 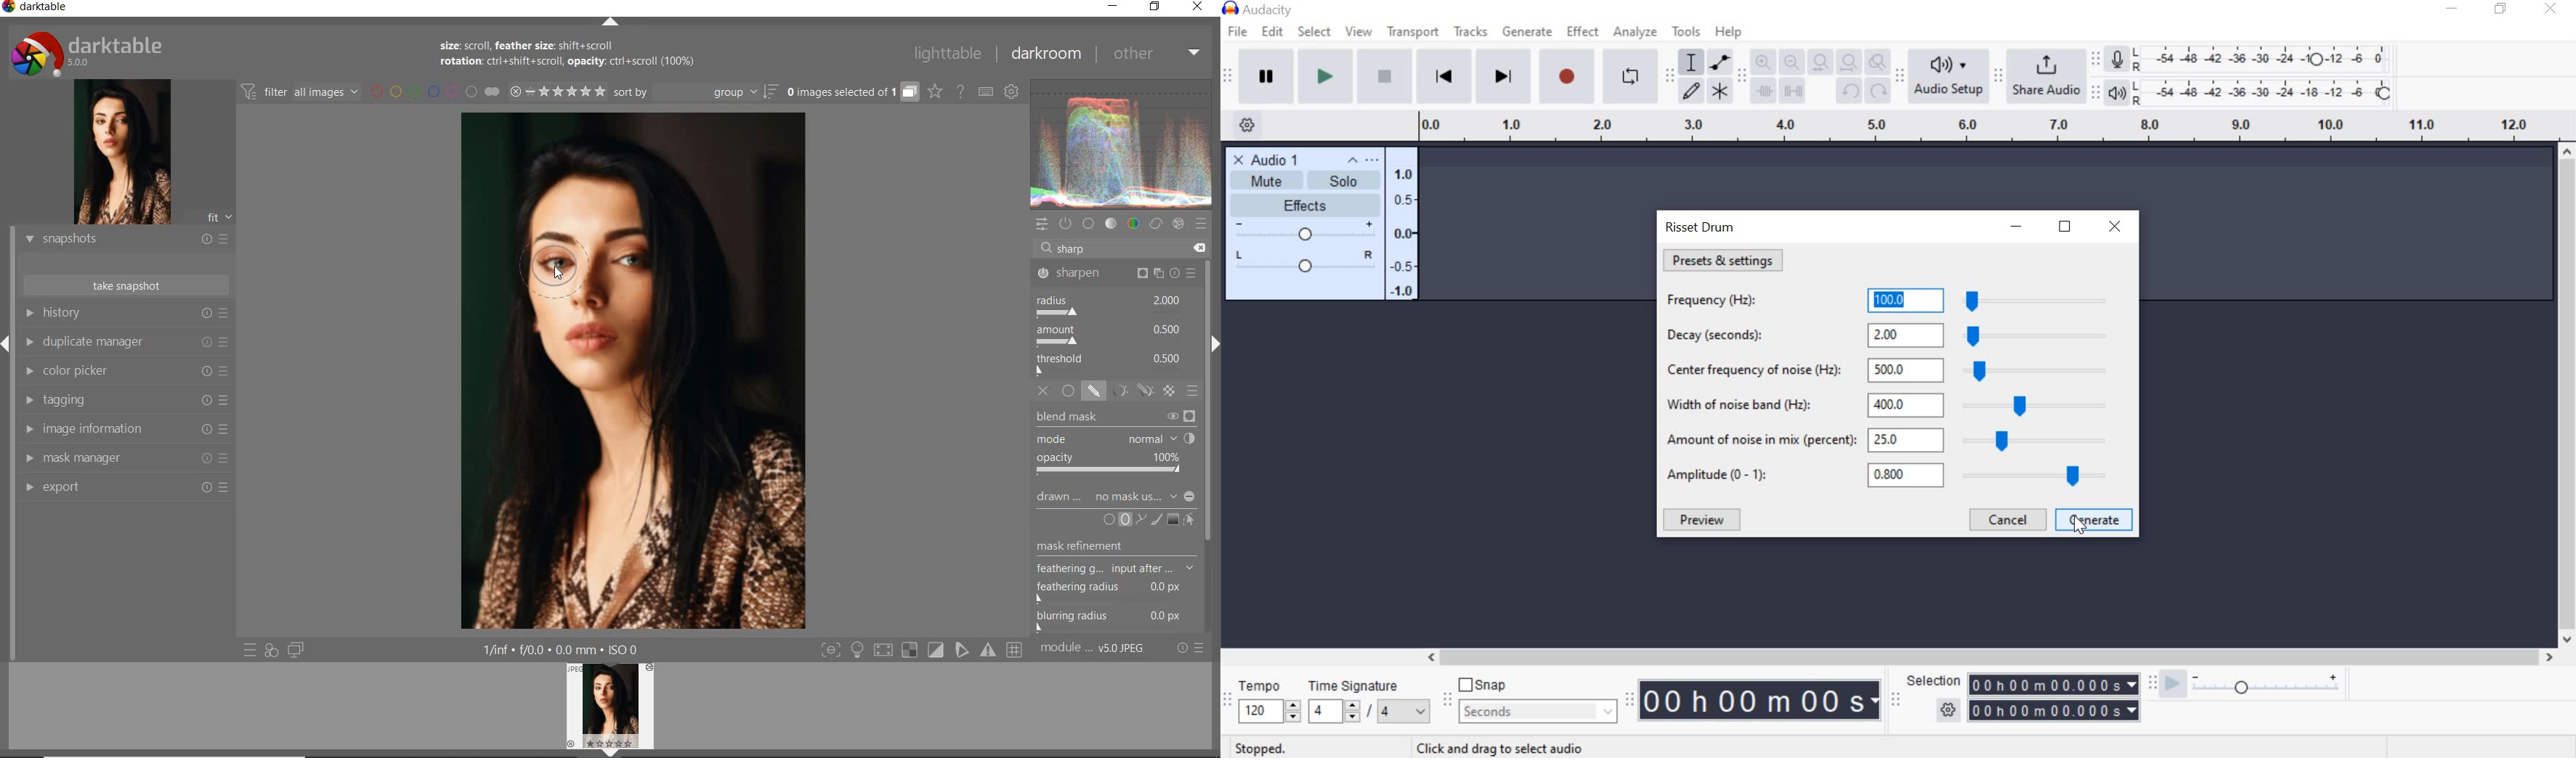 What do you see at coordinates (1720, 90) in the screenshot?
I see `Multi-Tool` at bounding box center [1720, 90].